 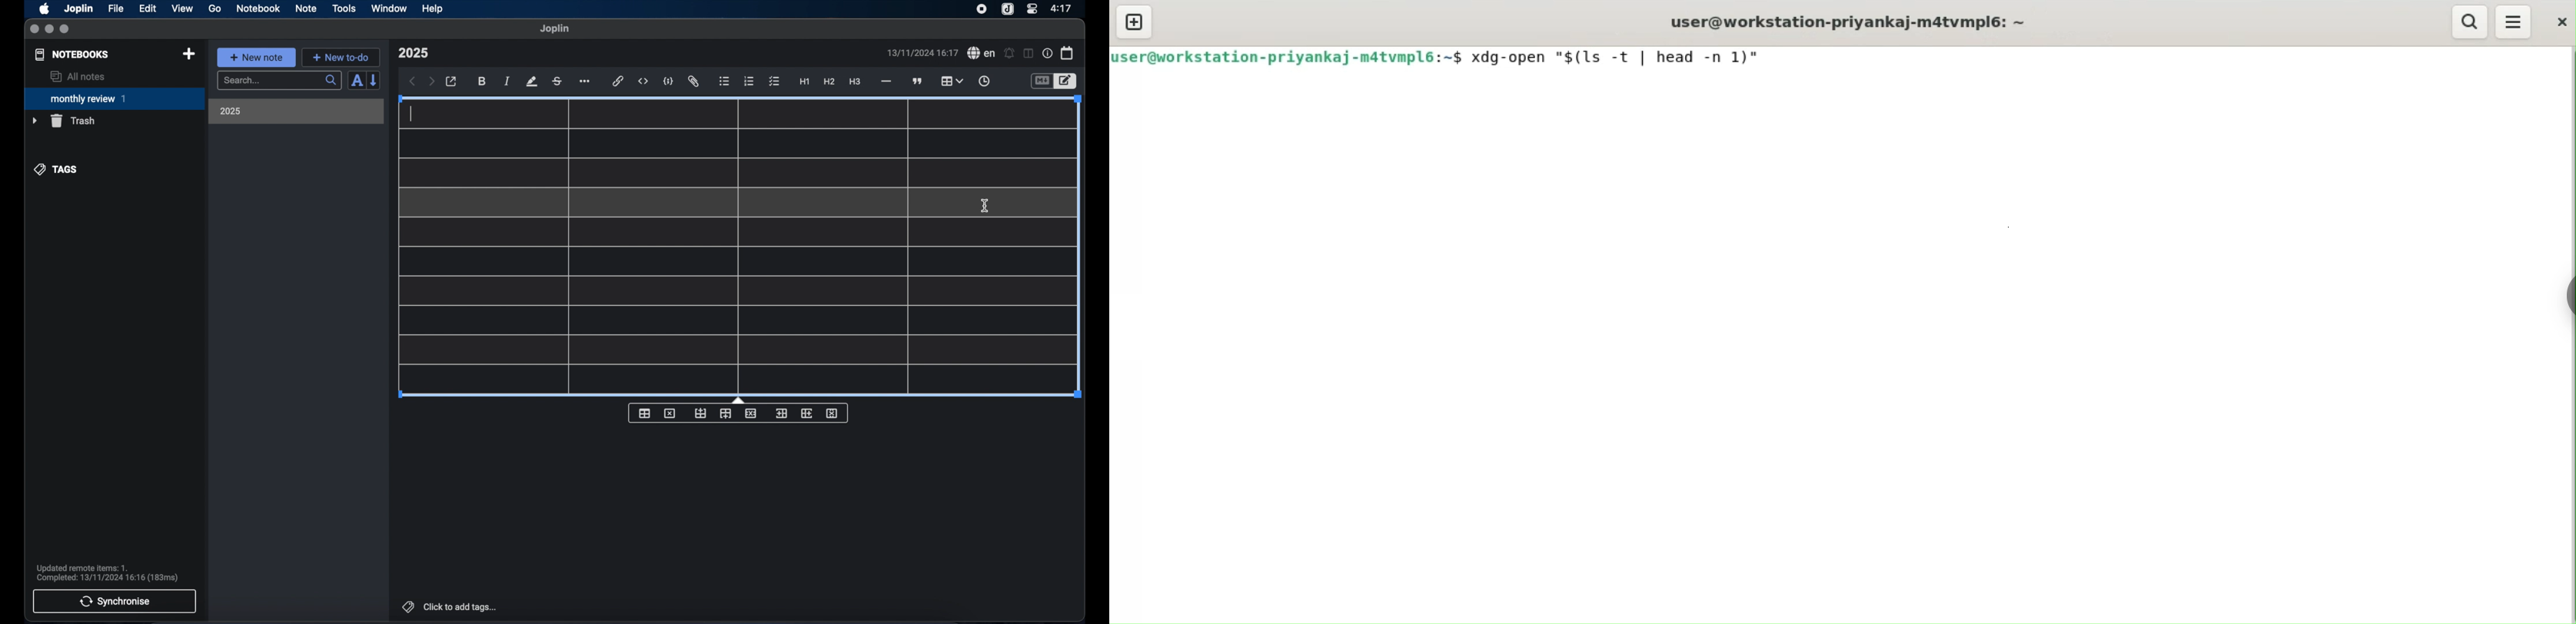 What do you see at coordinates (555, 28) in the screenshot?
I see `joplin` at bounding box center [555, 28].